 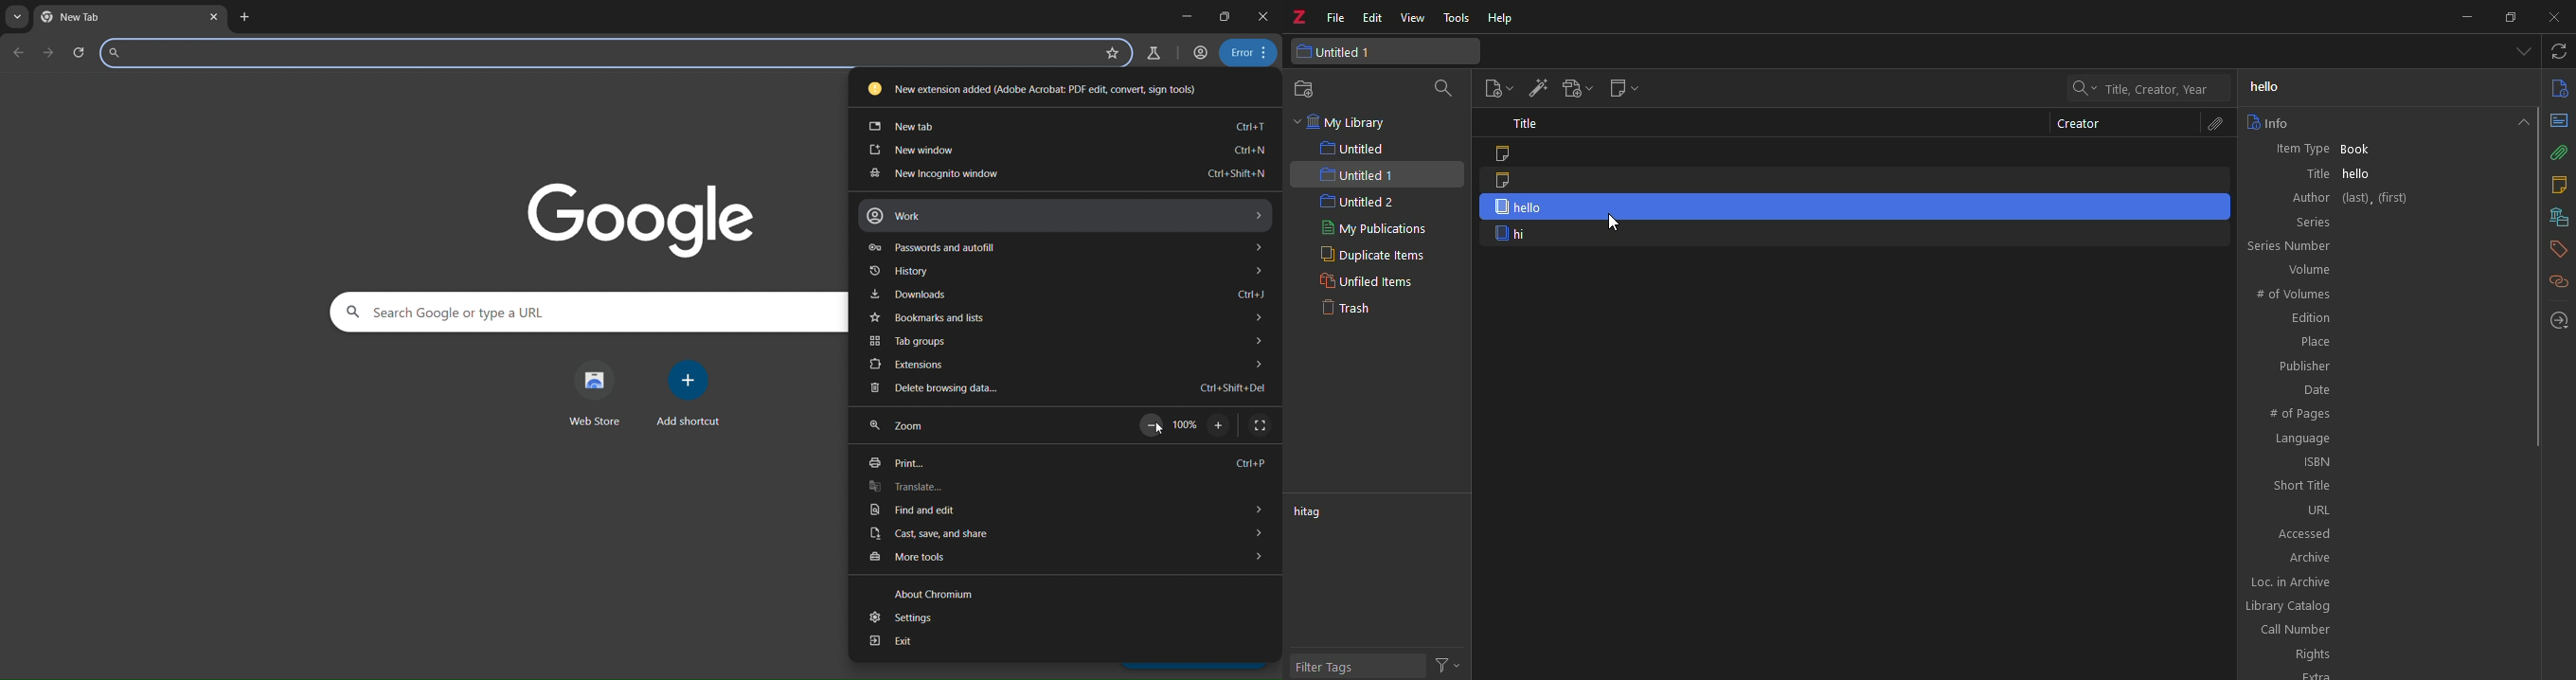 I want to click on minimize, so click(x=1186, y=14).